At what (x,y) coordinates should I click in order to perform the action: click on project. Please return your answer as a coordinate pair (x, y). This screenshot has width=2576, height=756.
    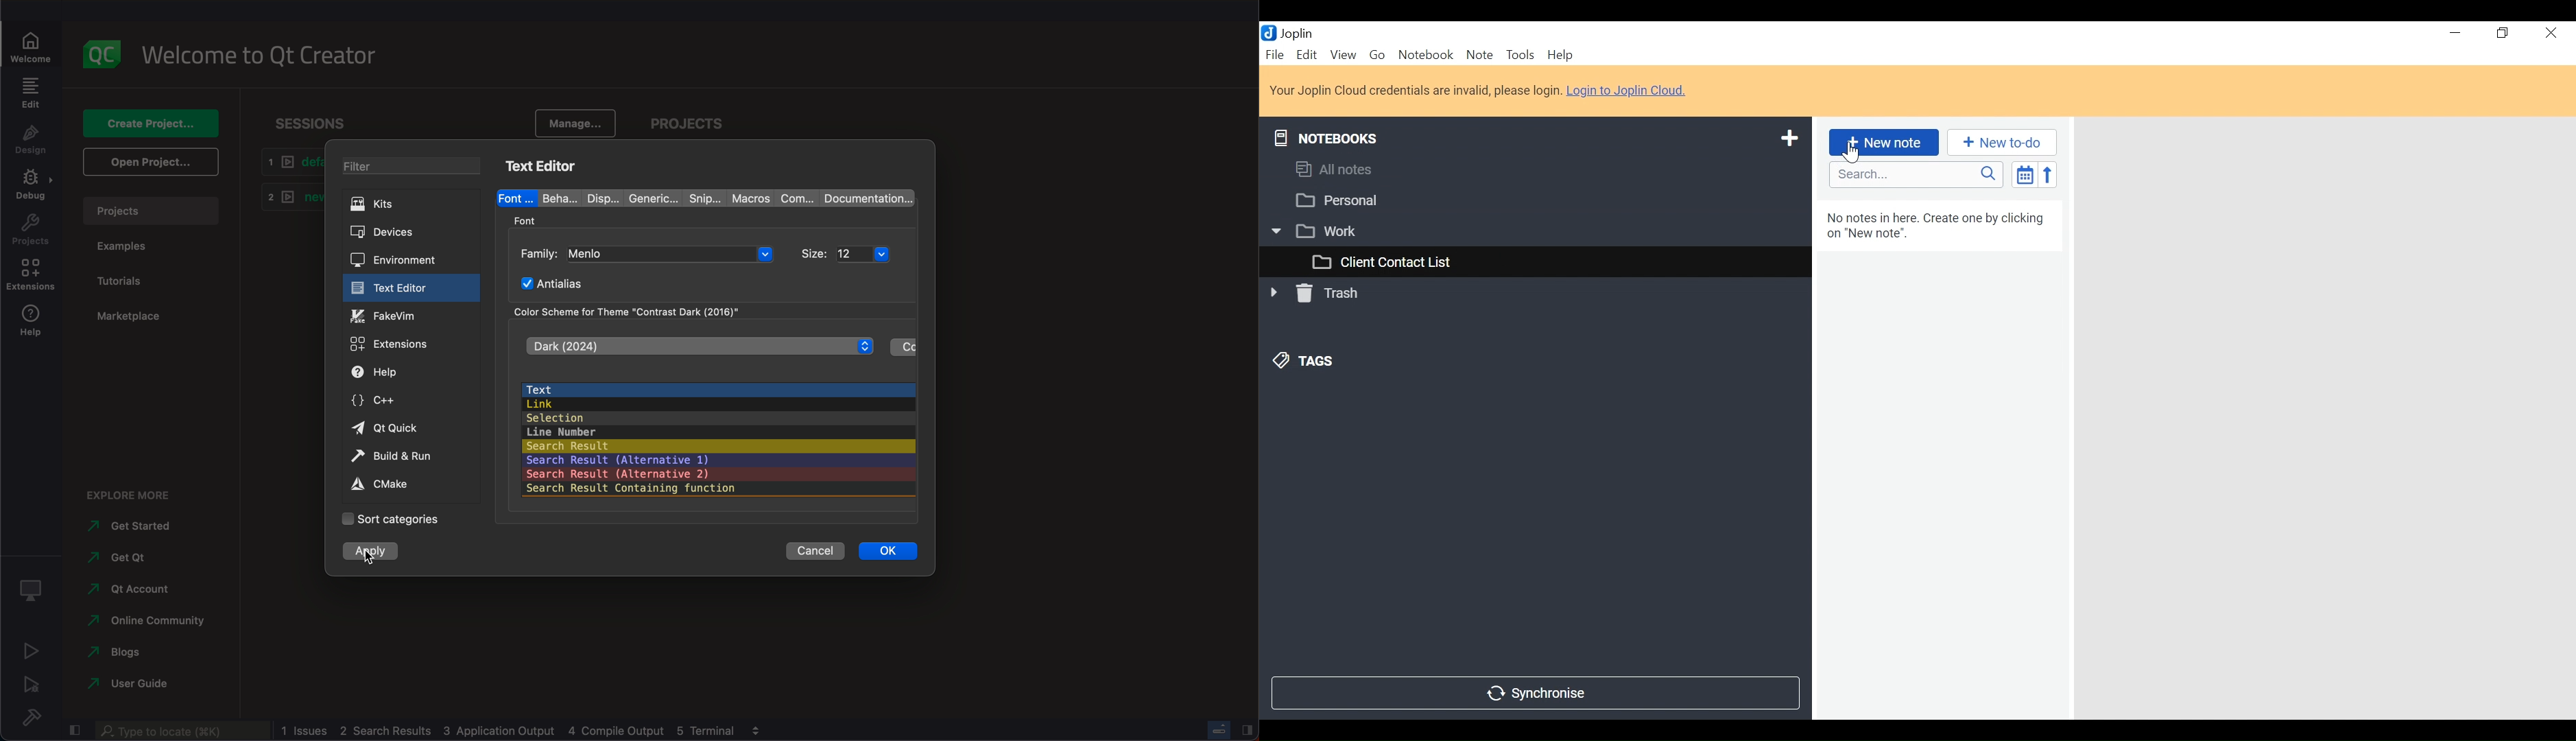
    Looking at the image, I should click on (152, 210).